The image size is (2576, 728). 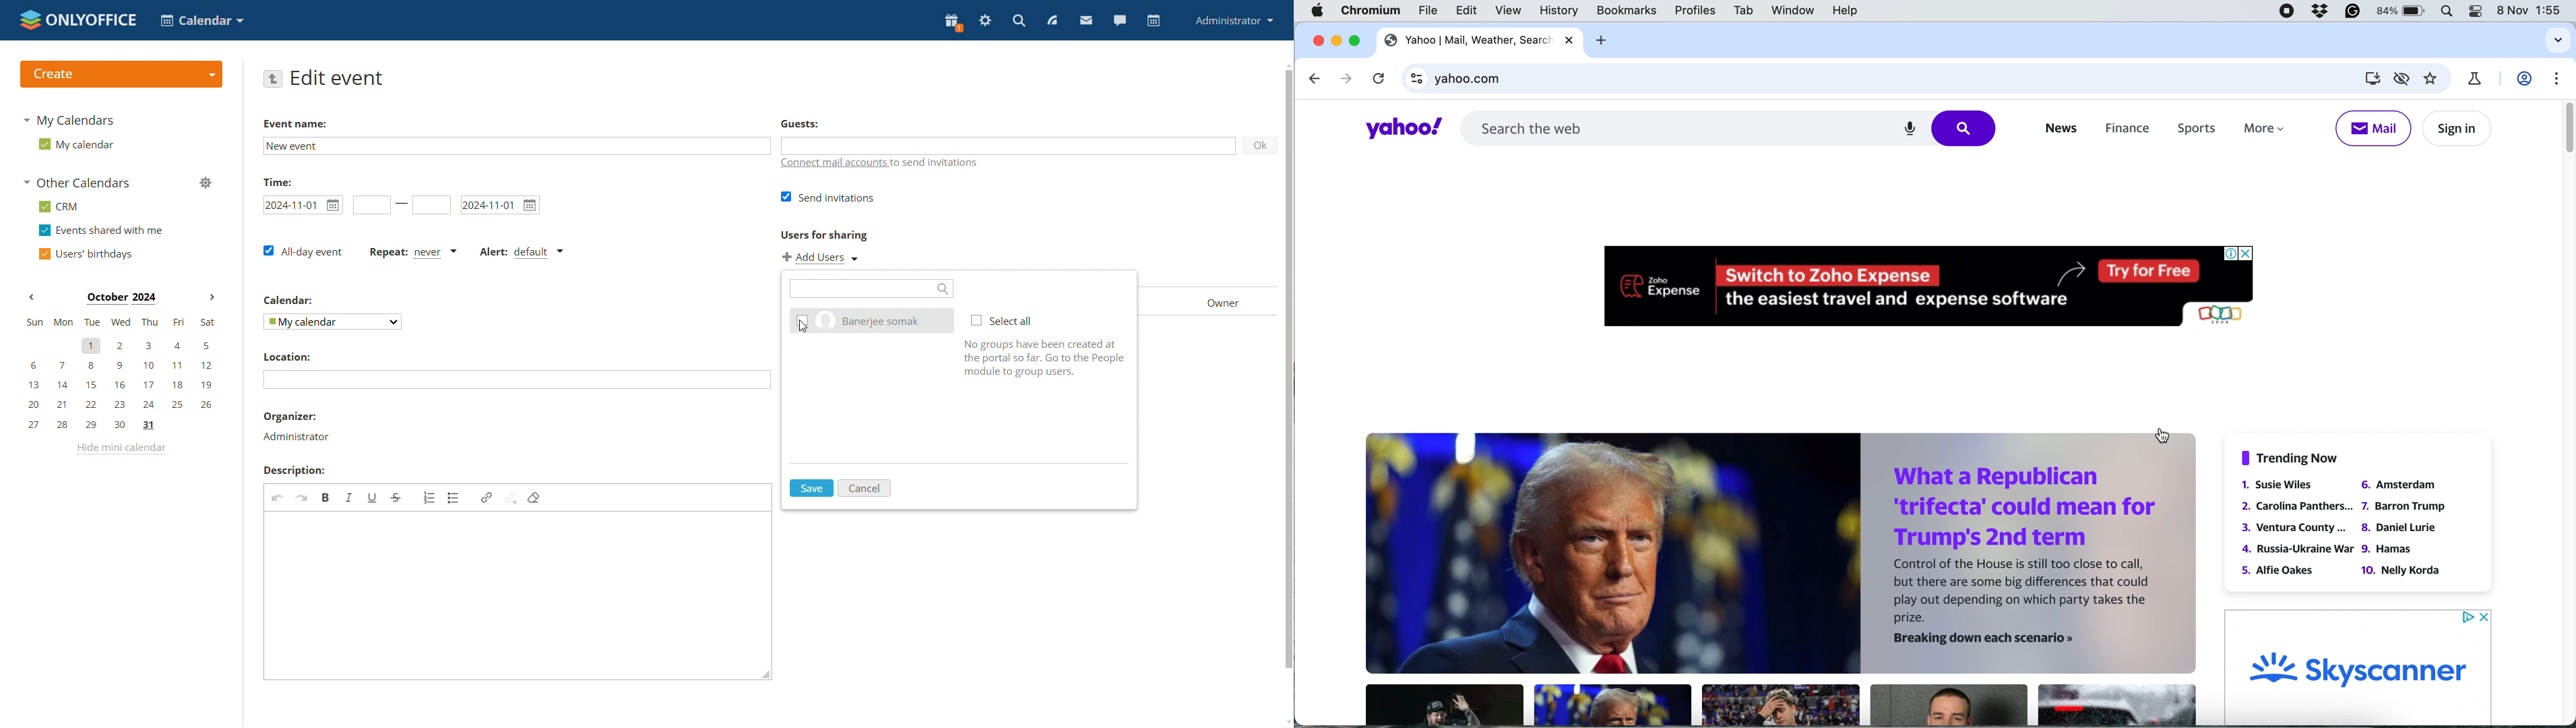 I want to click on Ventura, so click(x=2295, y=528).